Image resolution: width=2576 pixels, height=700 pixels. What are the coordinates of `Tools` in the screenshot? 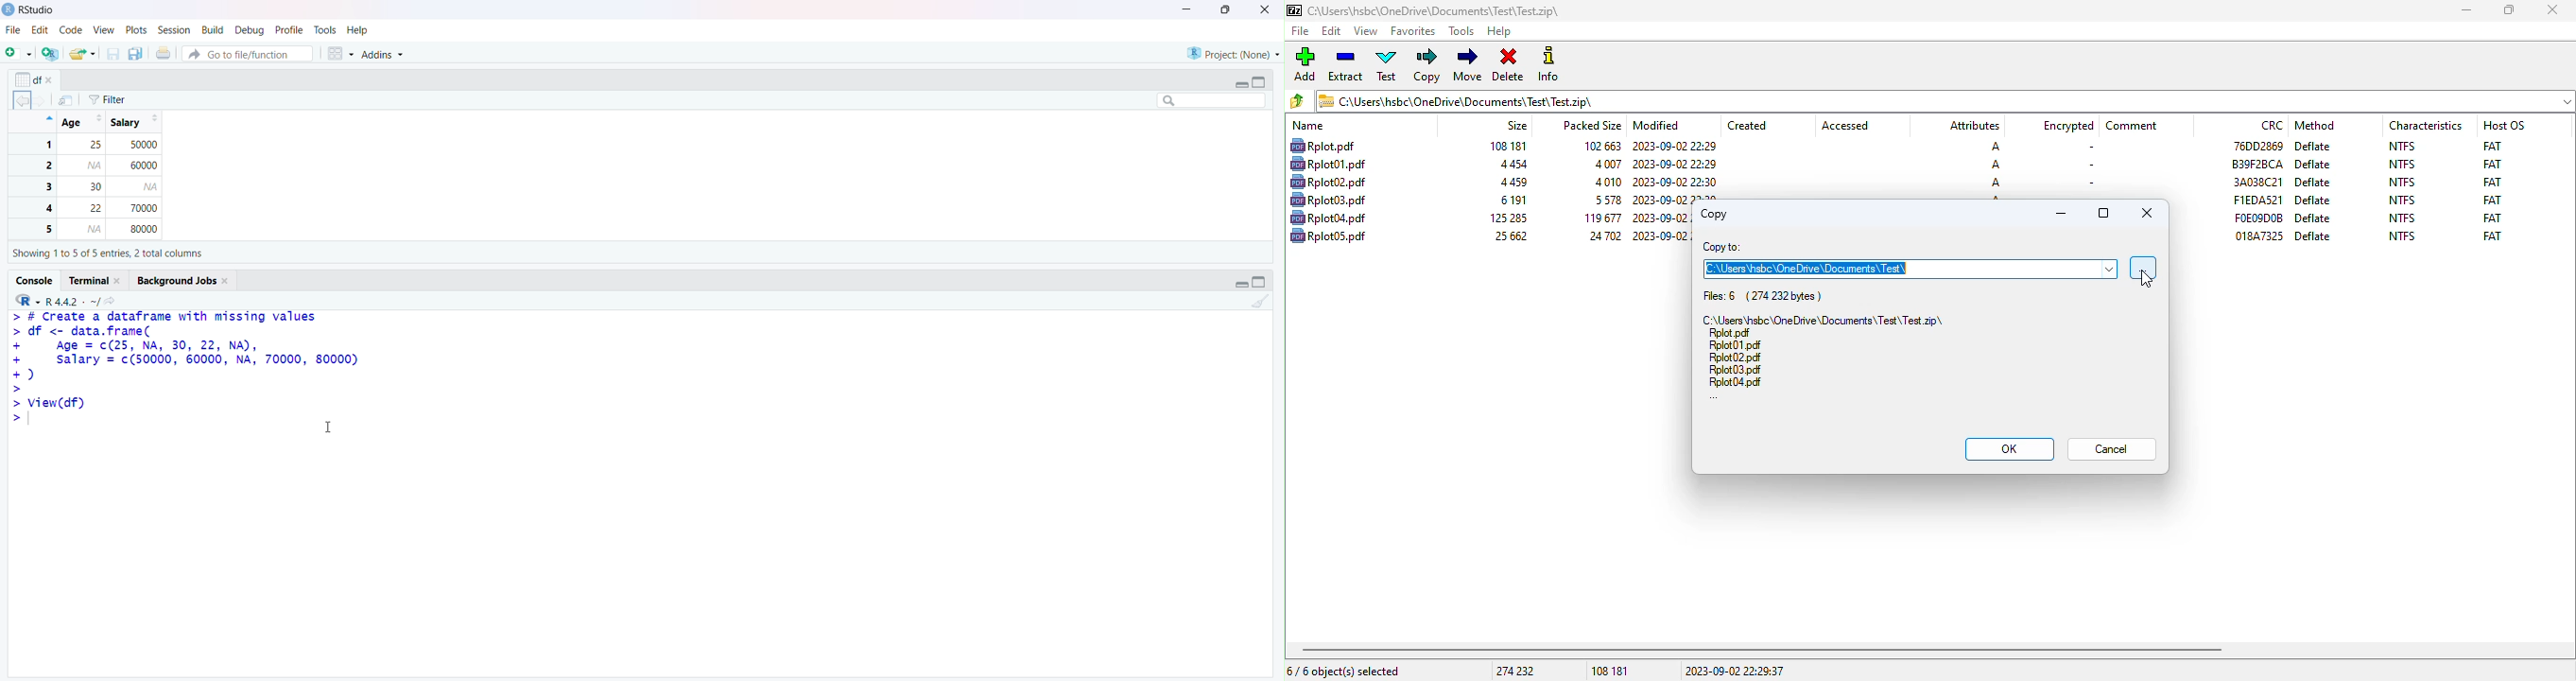 It's located at (326, 30).